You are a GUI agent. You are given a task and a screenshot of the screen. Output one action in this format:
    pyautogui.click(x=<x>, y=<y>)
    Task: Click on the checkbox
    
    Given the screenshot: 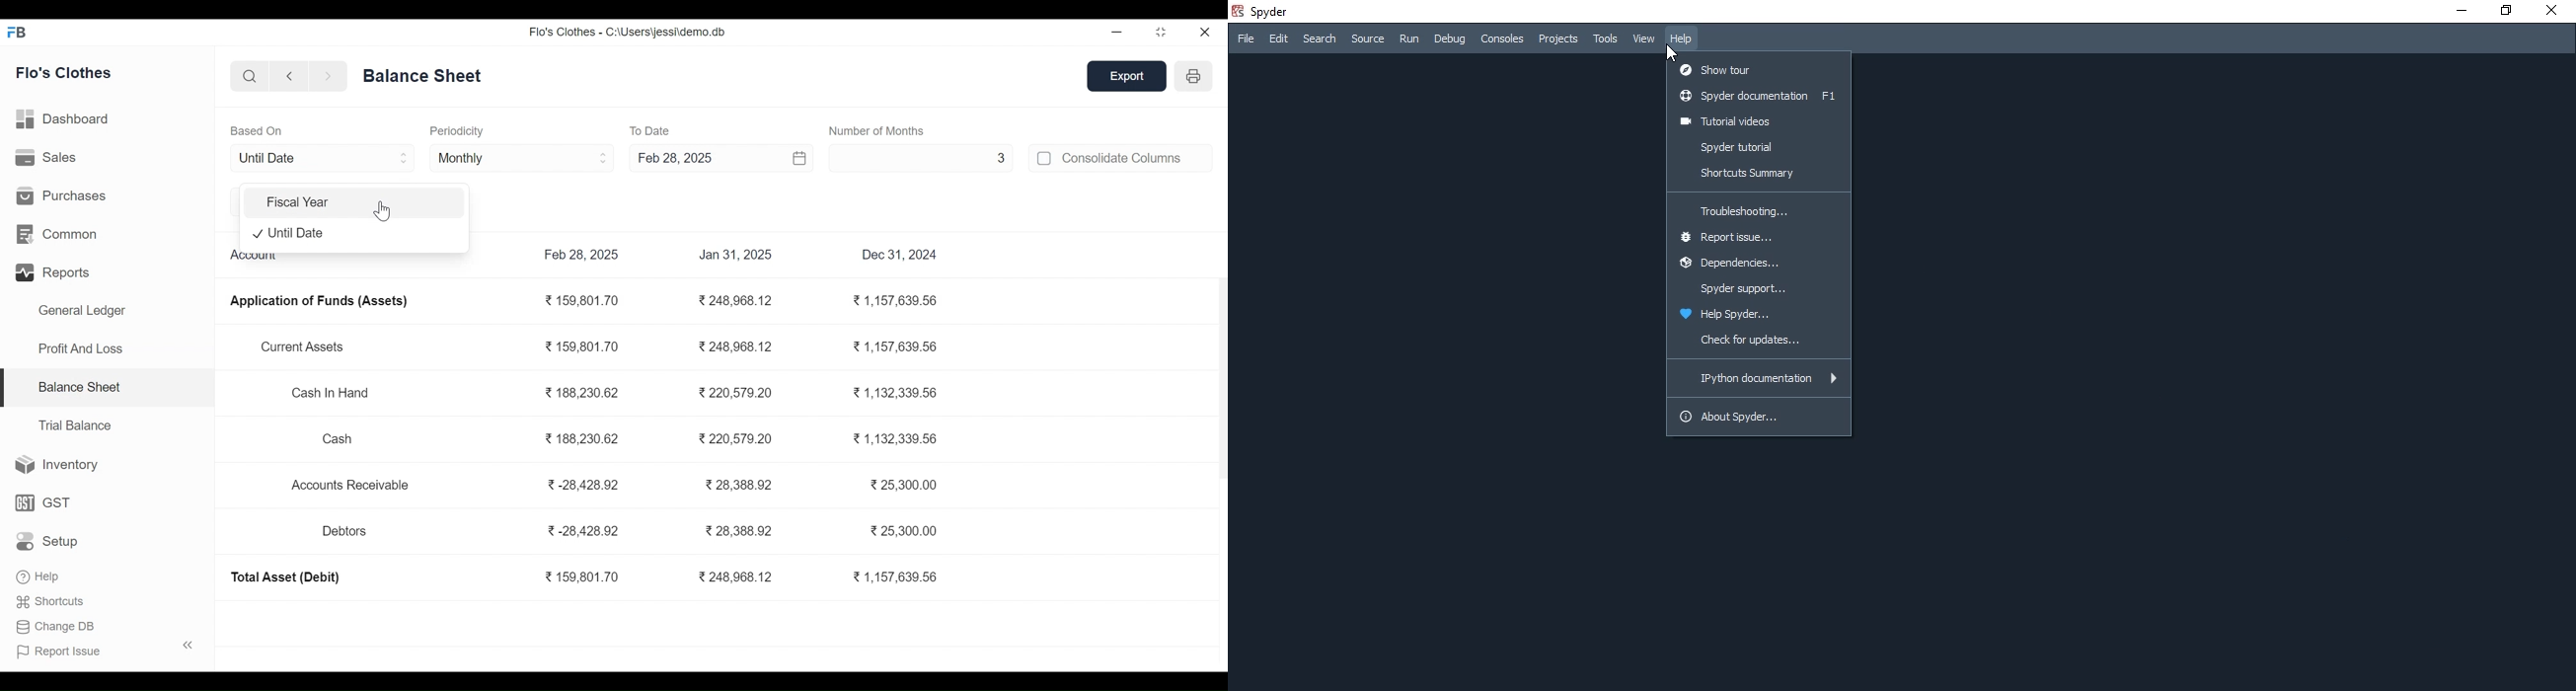 What is the action you would take?
    pyautogui.click(x=1045, y=158)
    